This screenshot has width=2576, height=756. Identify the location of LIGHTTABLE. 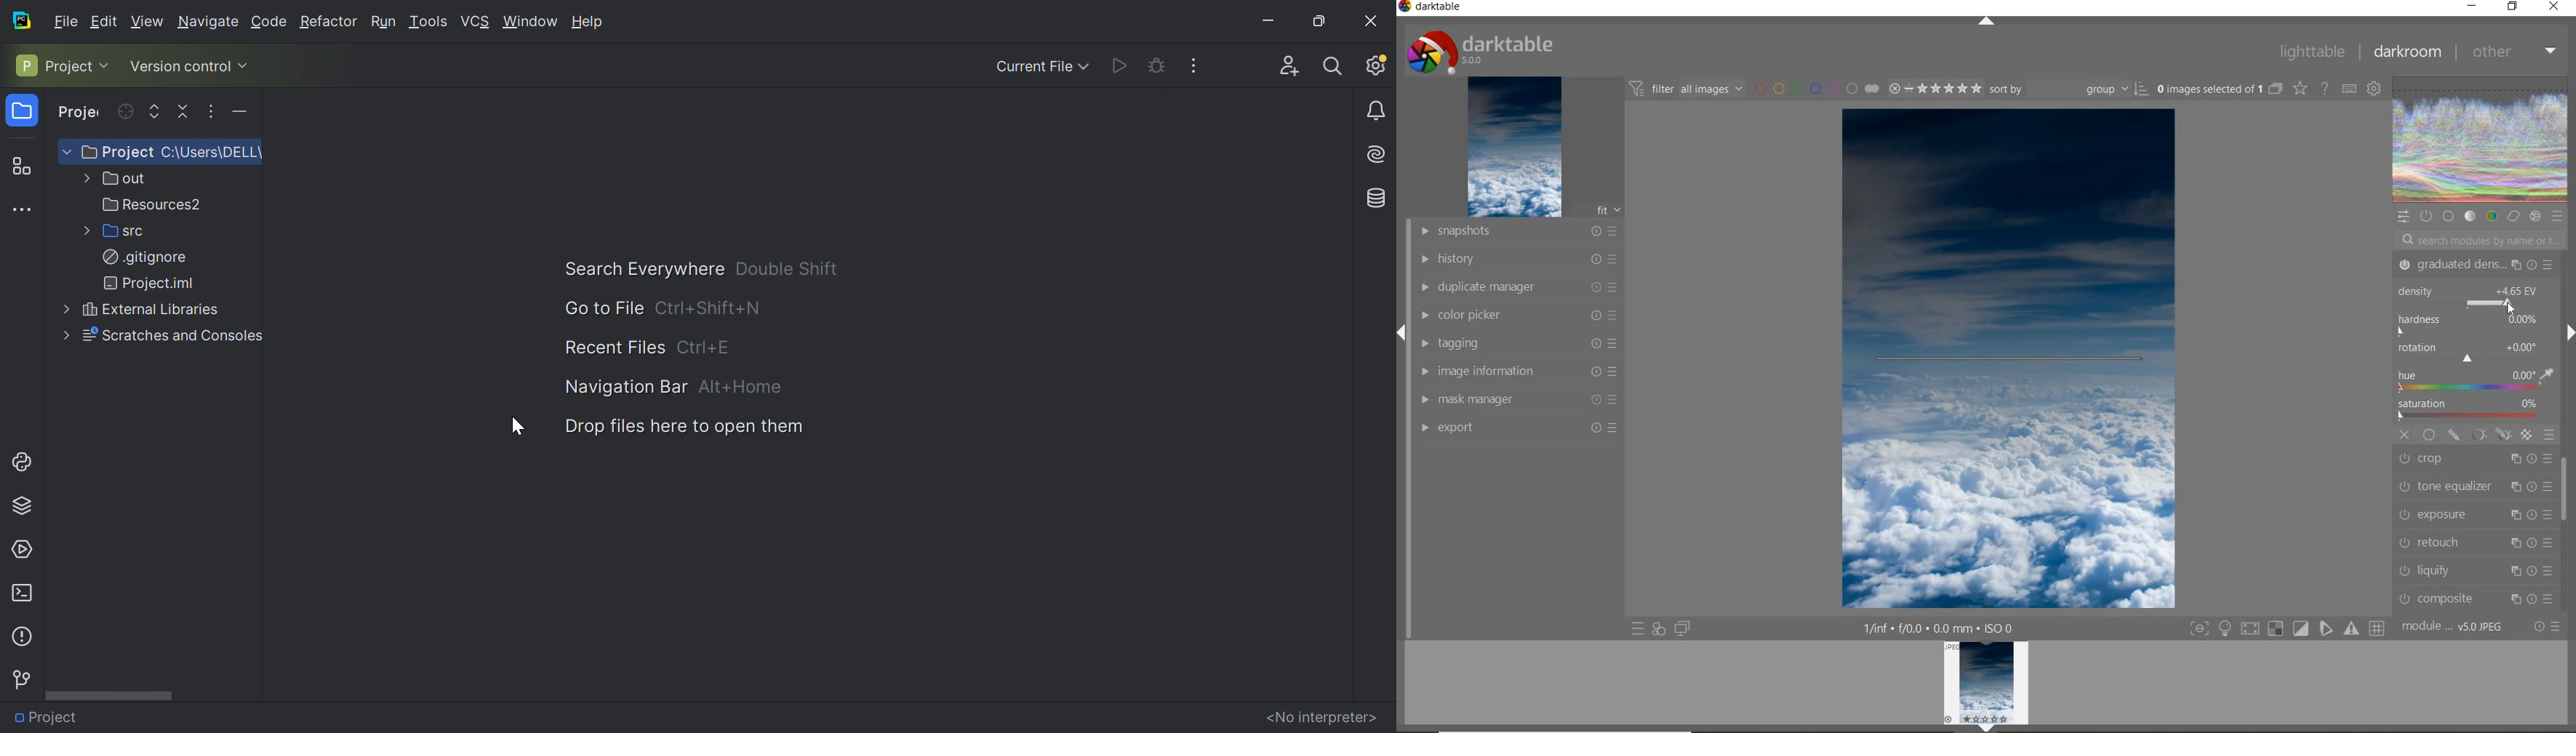
(2311, 51).